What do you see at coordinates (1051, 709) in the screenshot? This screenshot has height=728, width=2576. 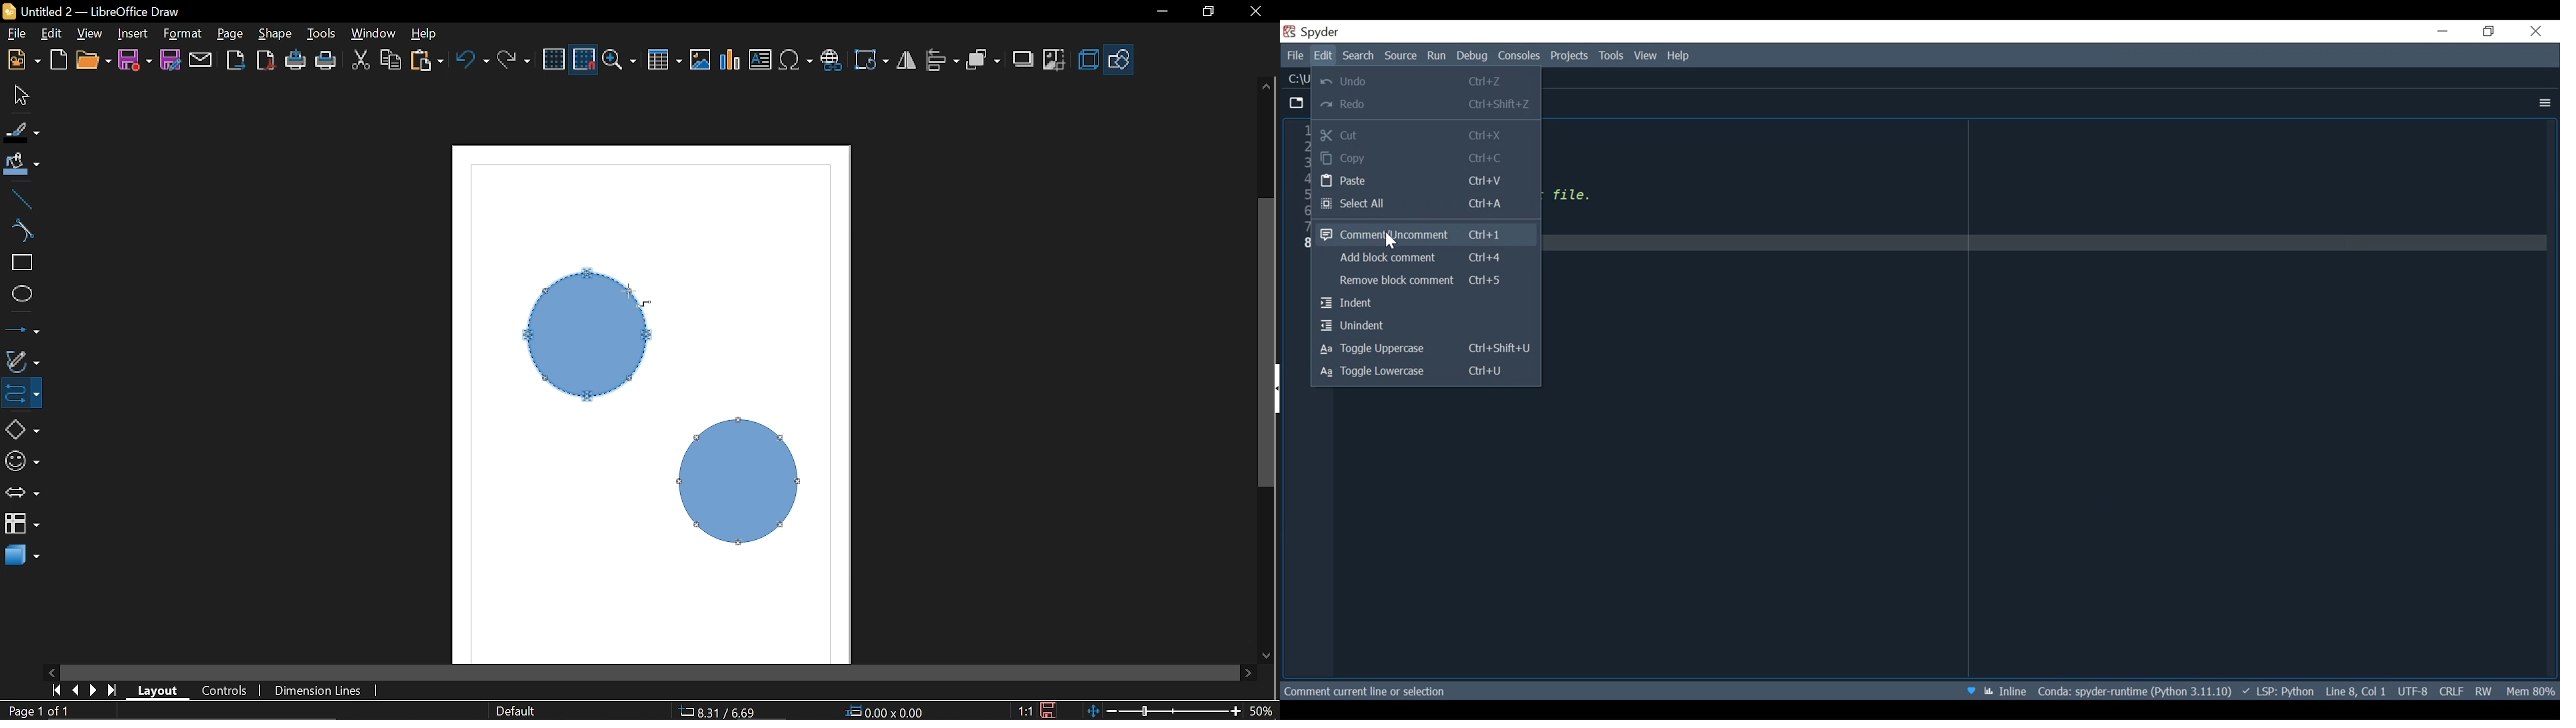 I see `Save` at bounding box center [1051, 709].